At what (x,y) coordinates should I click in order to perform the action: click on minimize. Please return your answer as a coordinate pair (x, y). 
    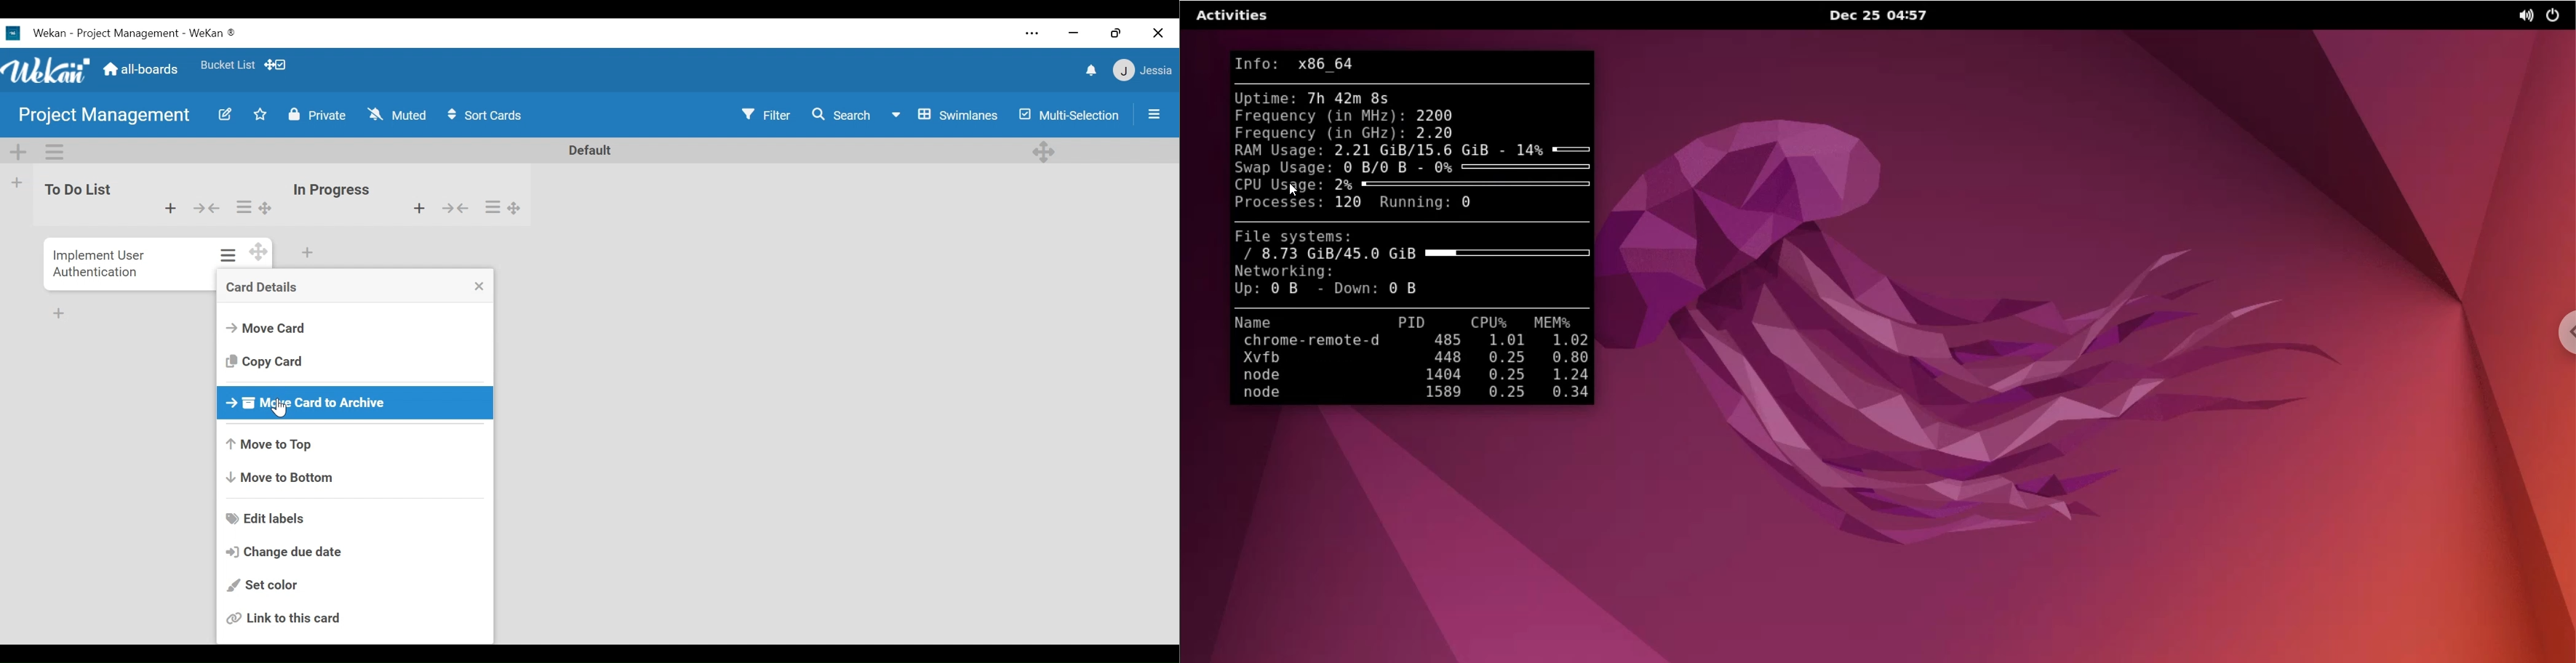
    Looking at the image, I should click on (1073, 34).